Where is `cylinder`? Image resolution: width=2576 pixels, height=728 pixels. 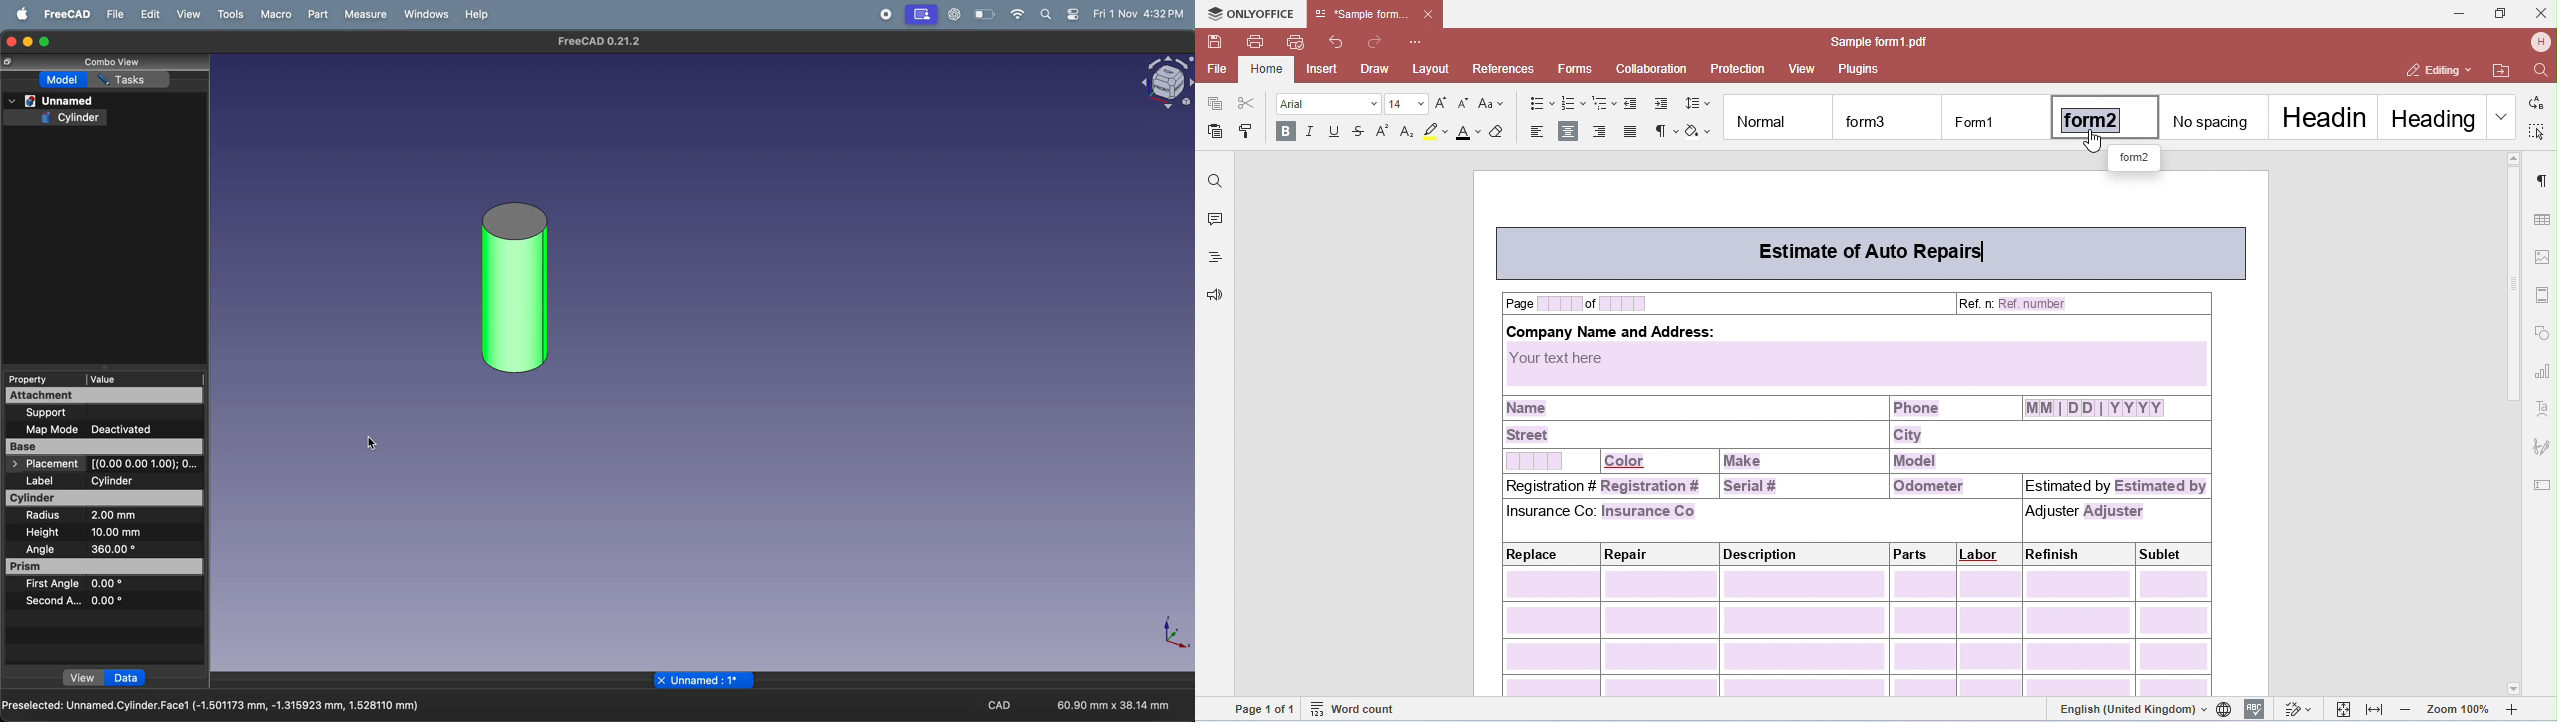
cylinder is located at coordinates (70, 118).